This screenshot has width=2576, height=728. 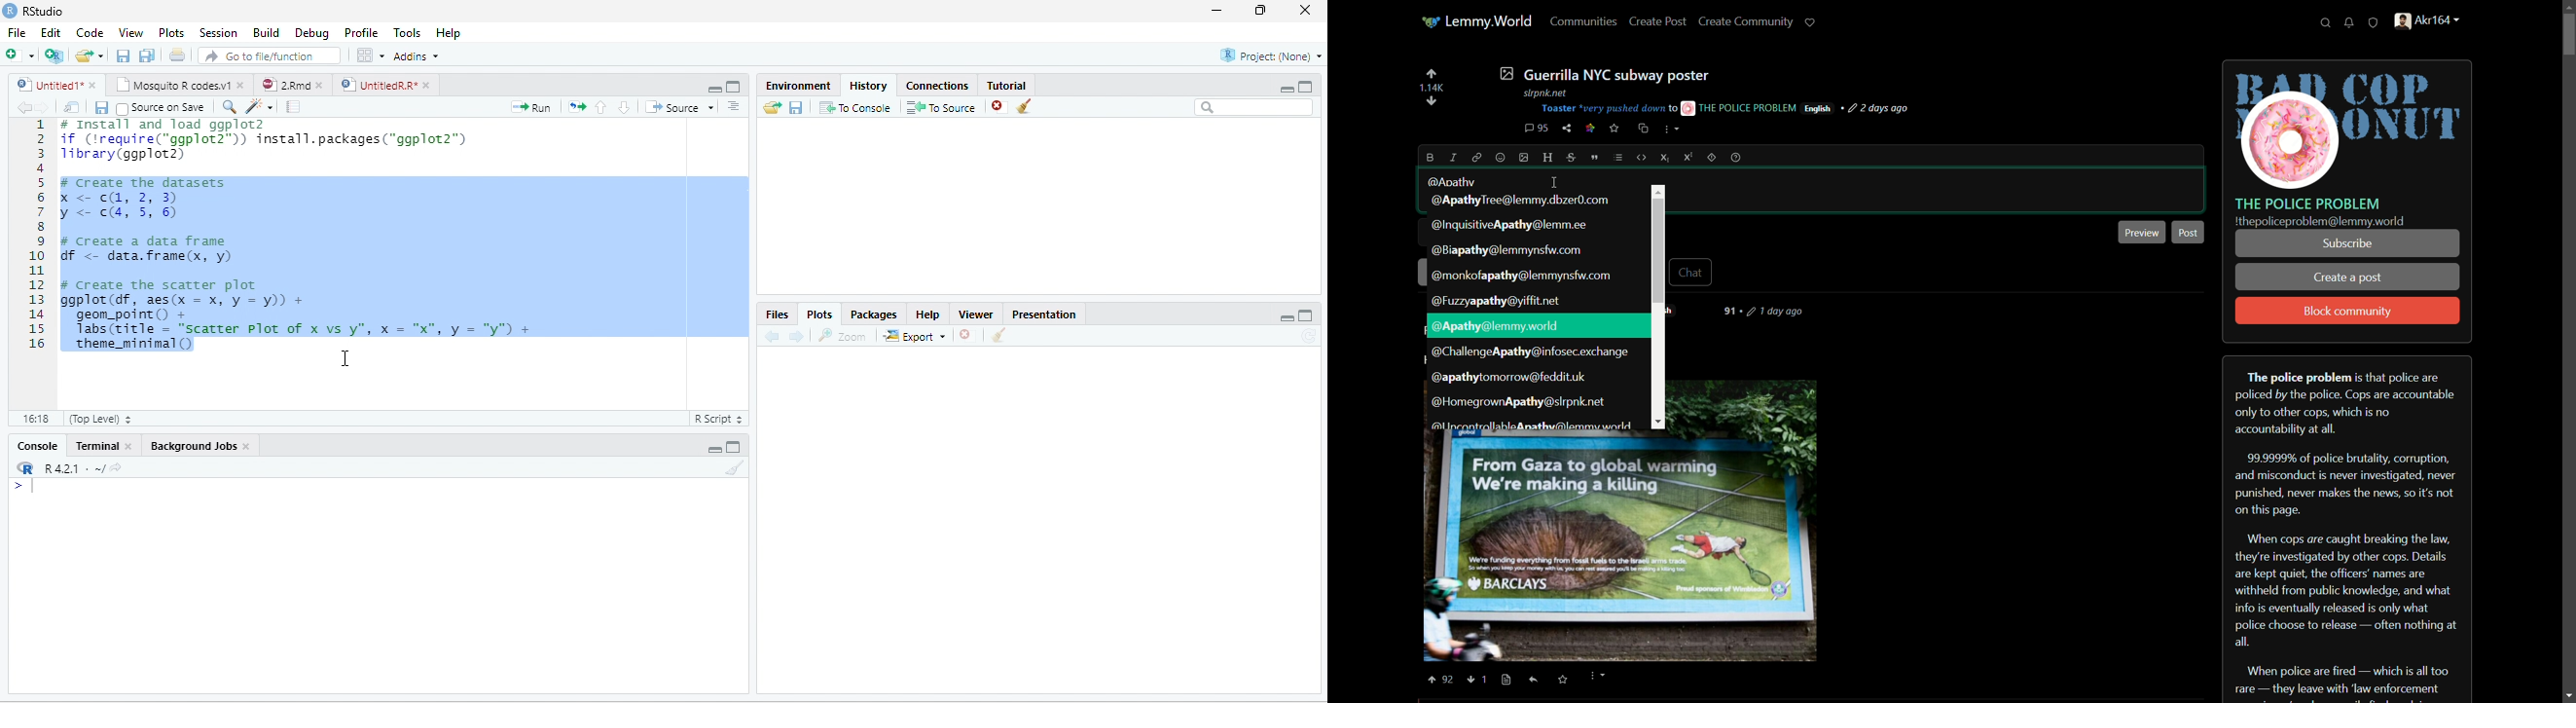 I want to click on Save current document, so click(x=101, y=108).